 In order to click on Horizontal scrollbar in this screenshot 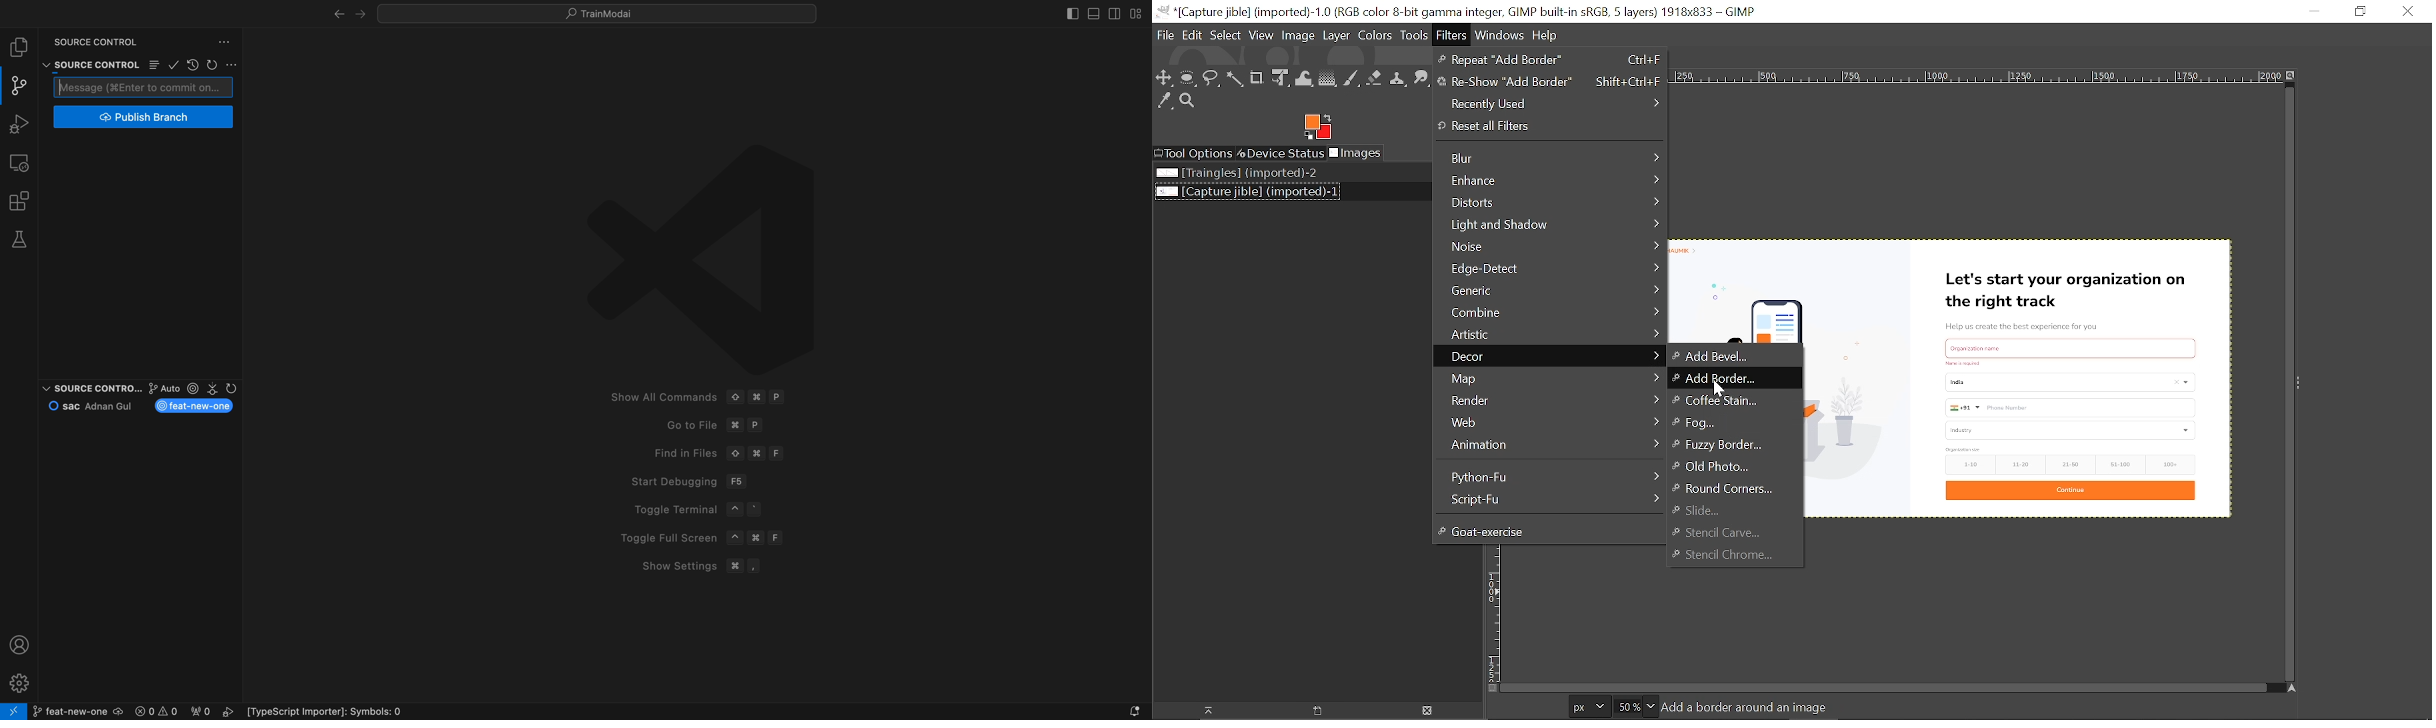, I will do `click(1888, 689)`.